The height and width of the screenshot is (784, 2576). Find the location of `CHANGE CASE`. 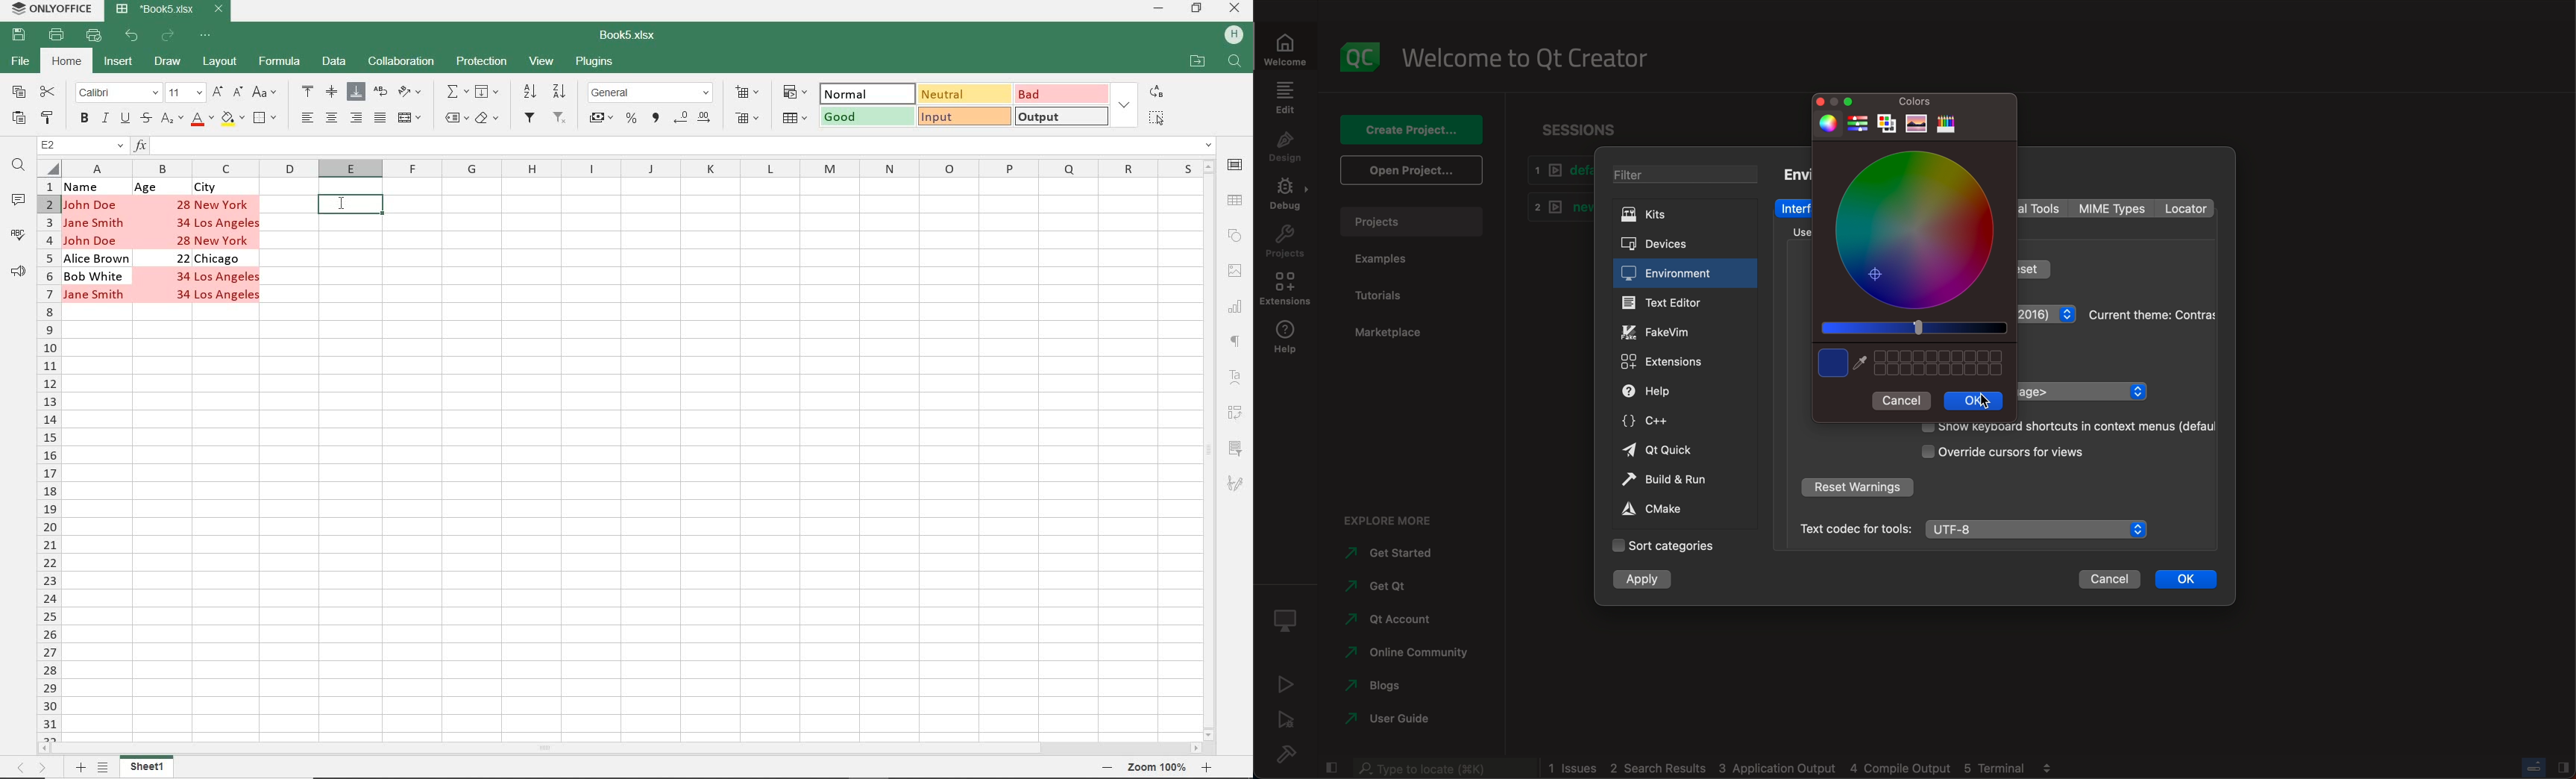

CHANGE CASE is located at coordinates (266, 93).